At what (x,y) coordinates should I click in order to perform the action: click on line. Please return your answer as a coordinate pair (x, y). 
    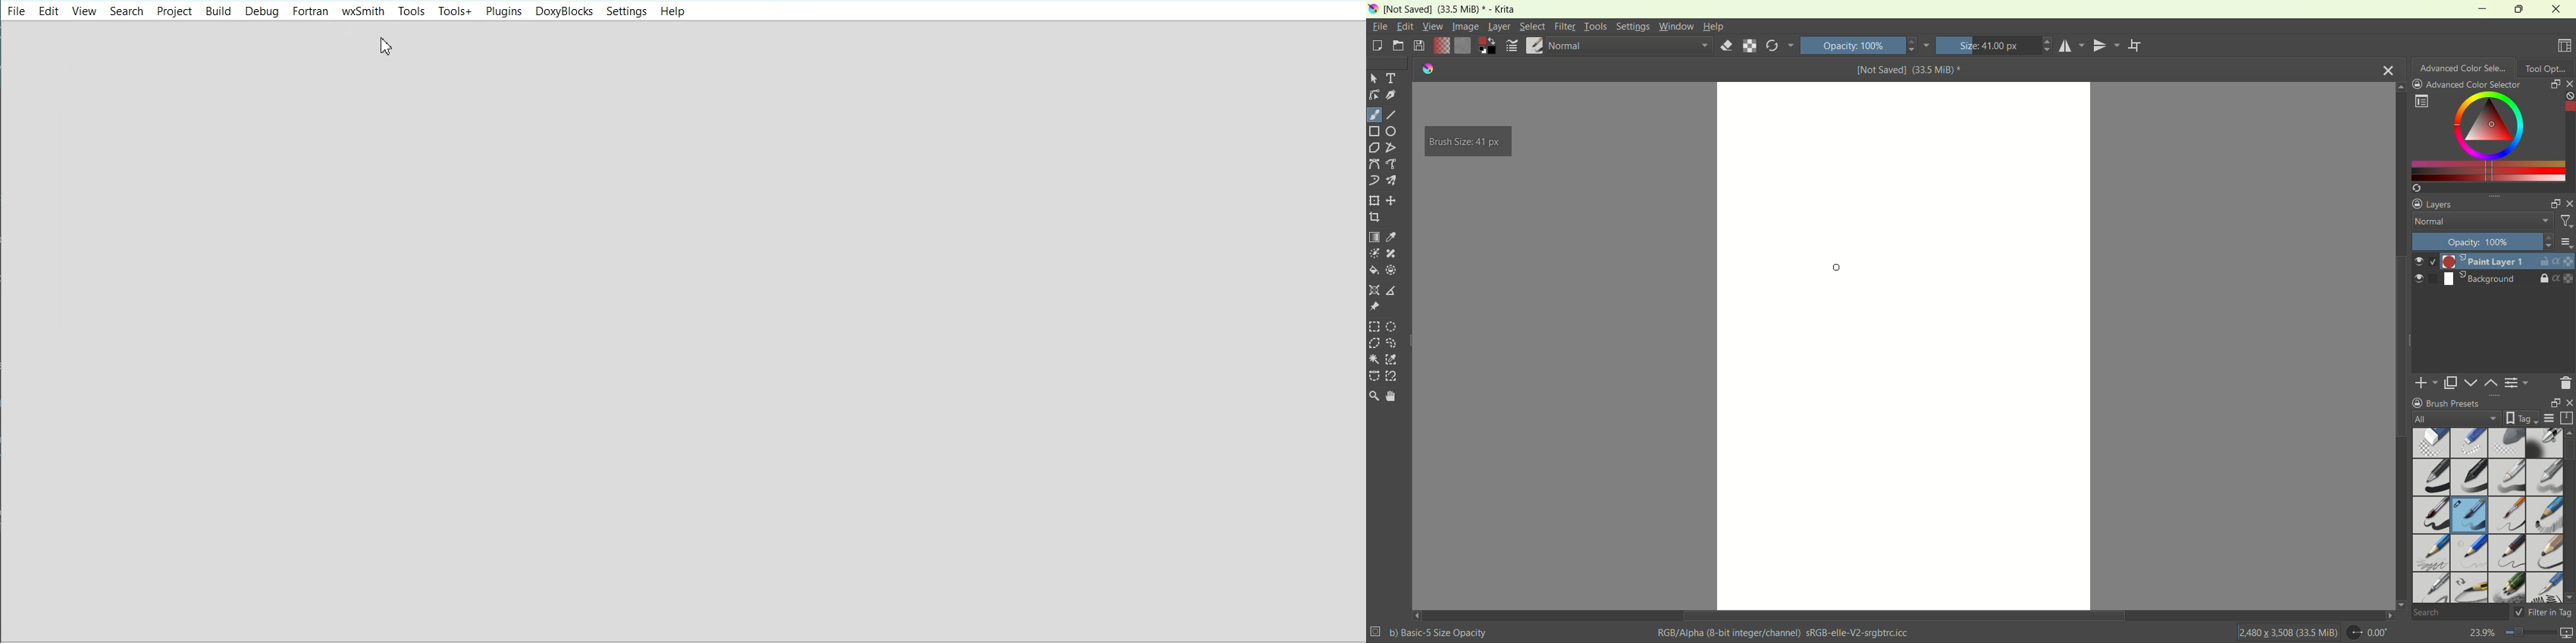
    Looking at the image, I should click on (1392, 115).